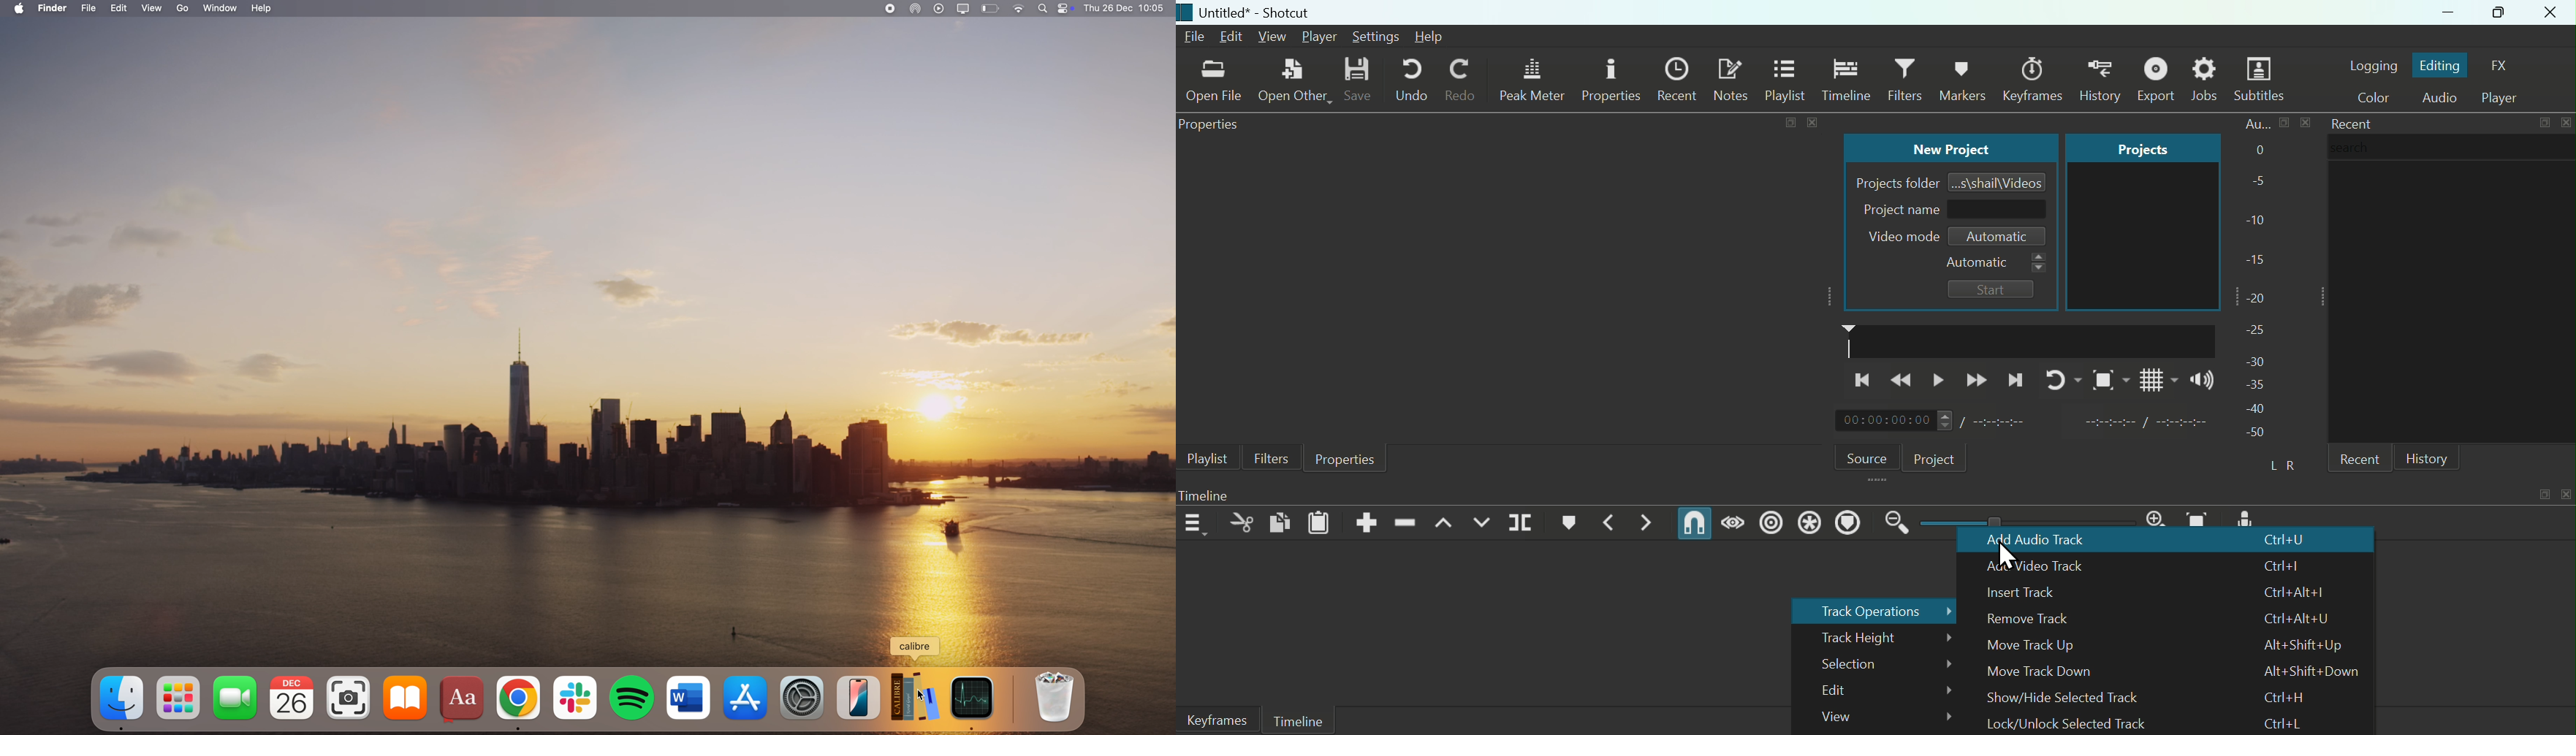 The height and width of the screenshot is (756, 2576). I want to click on Open Other, so click(1293, 80).